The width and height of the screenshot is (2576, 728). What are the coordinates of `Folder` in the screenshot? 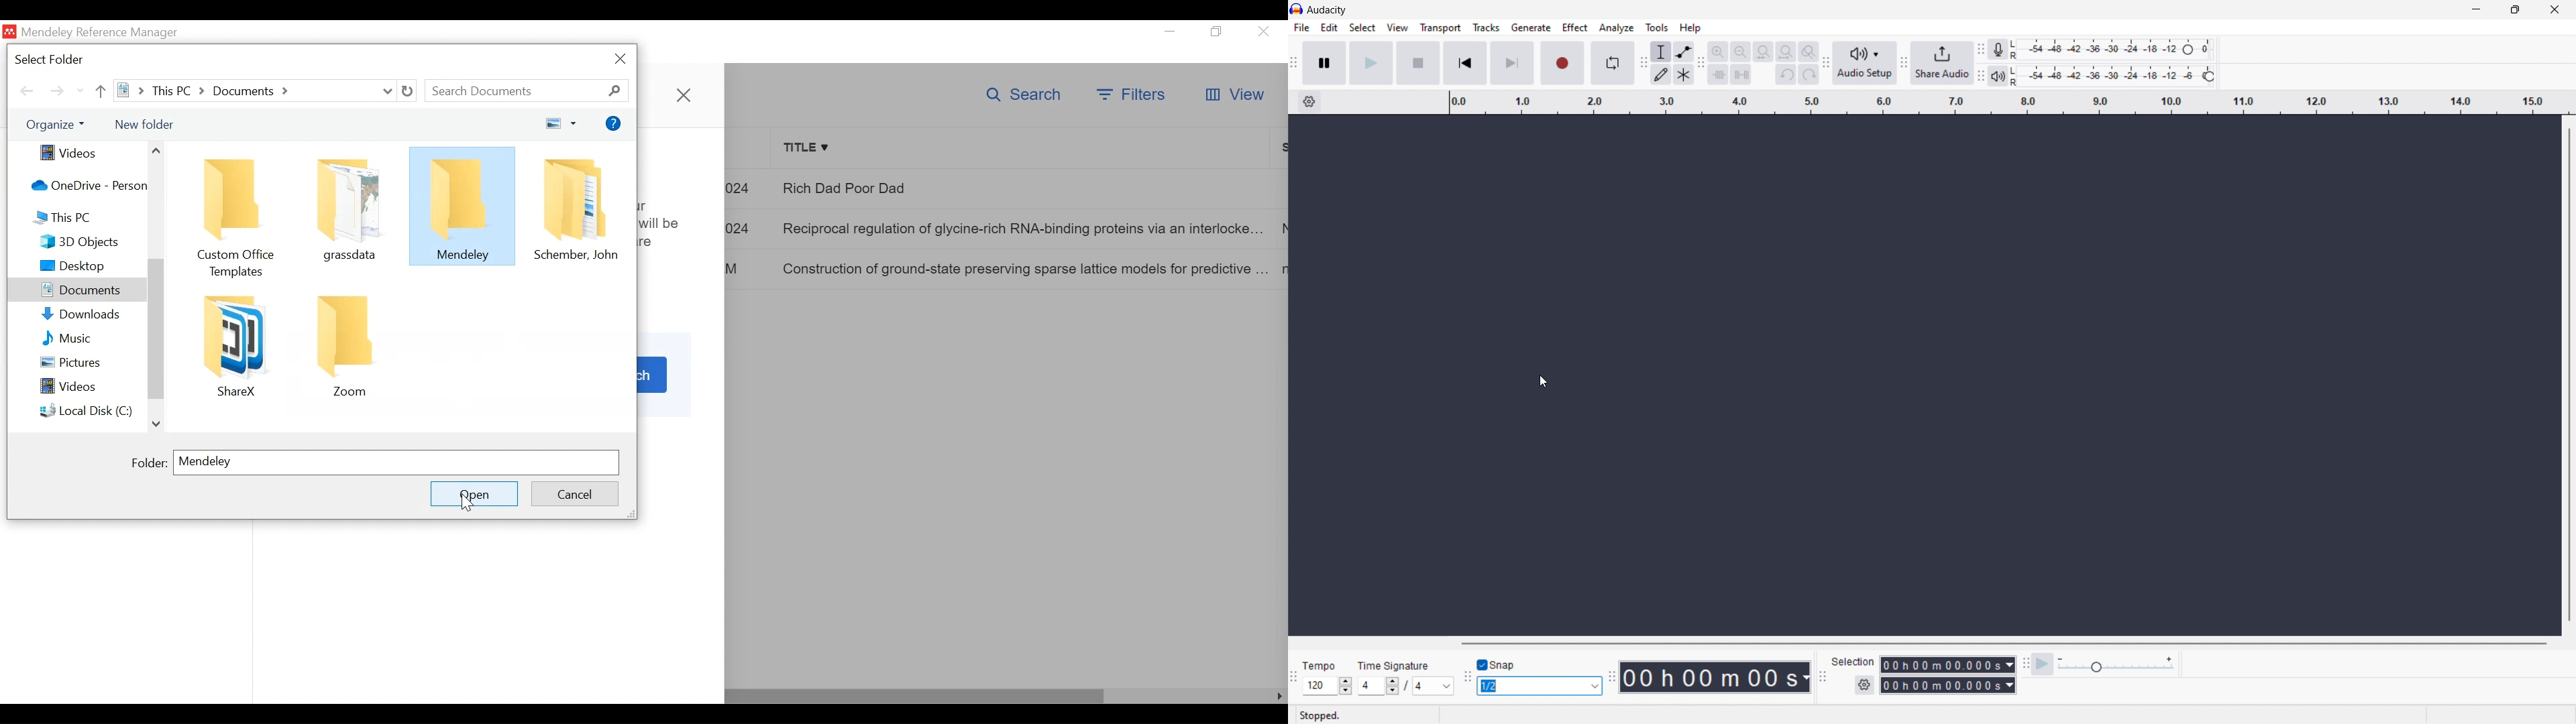 It's located at (347, 206).